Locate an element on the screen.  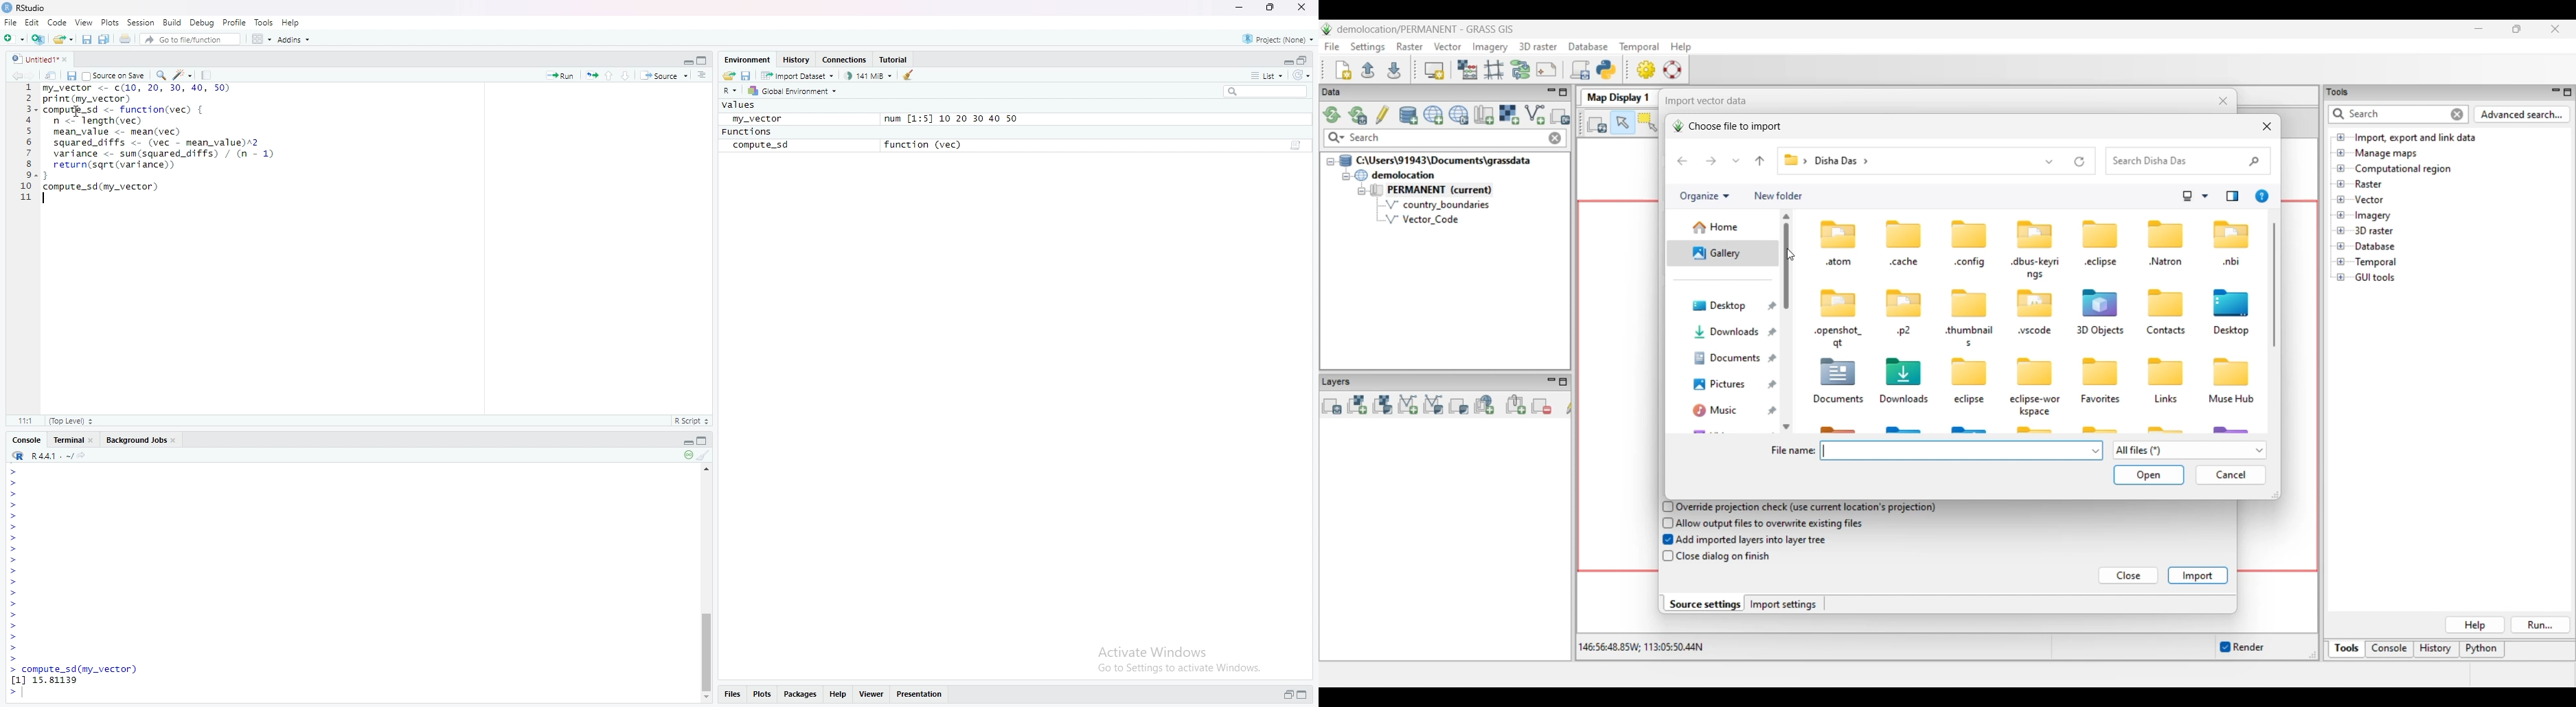
Untitled1* is located at coordinates (43, 60).